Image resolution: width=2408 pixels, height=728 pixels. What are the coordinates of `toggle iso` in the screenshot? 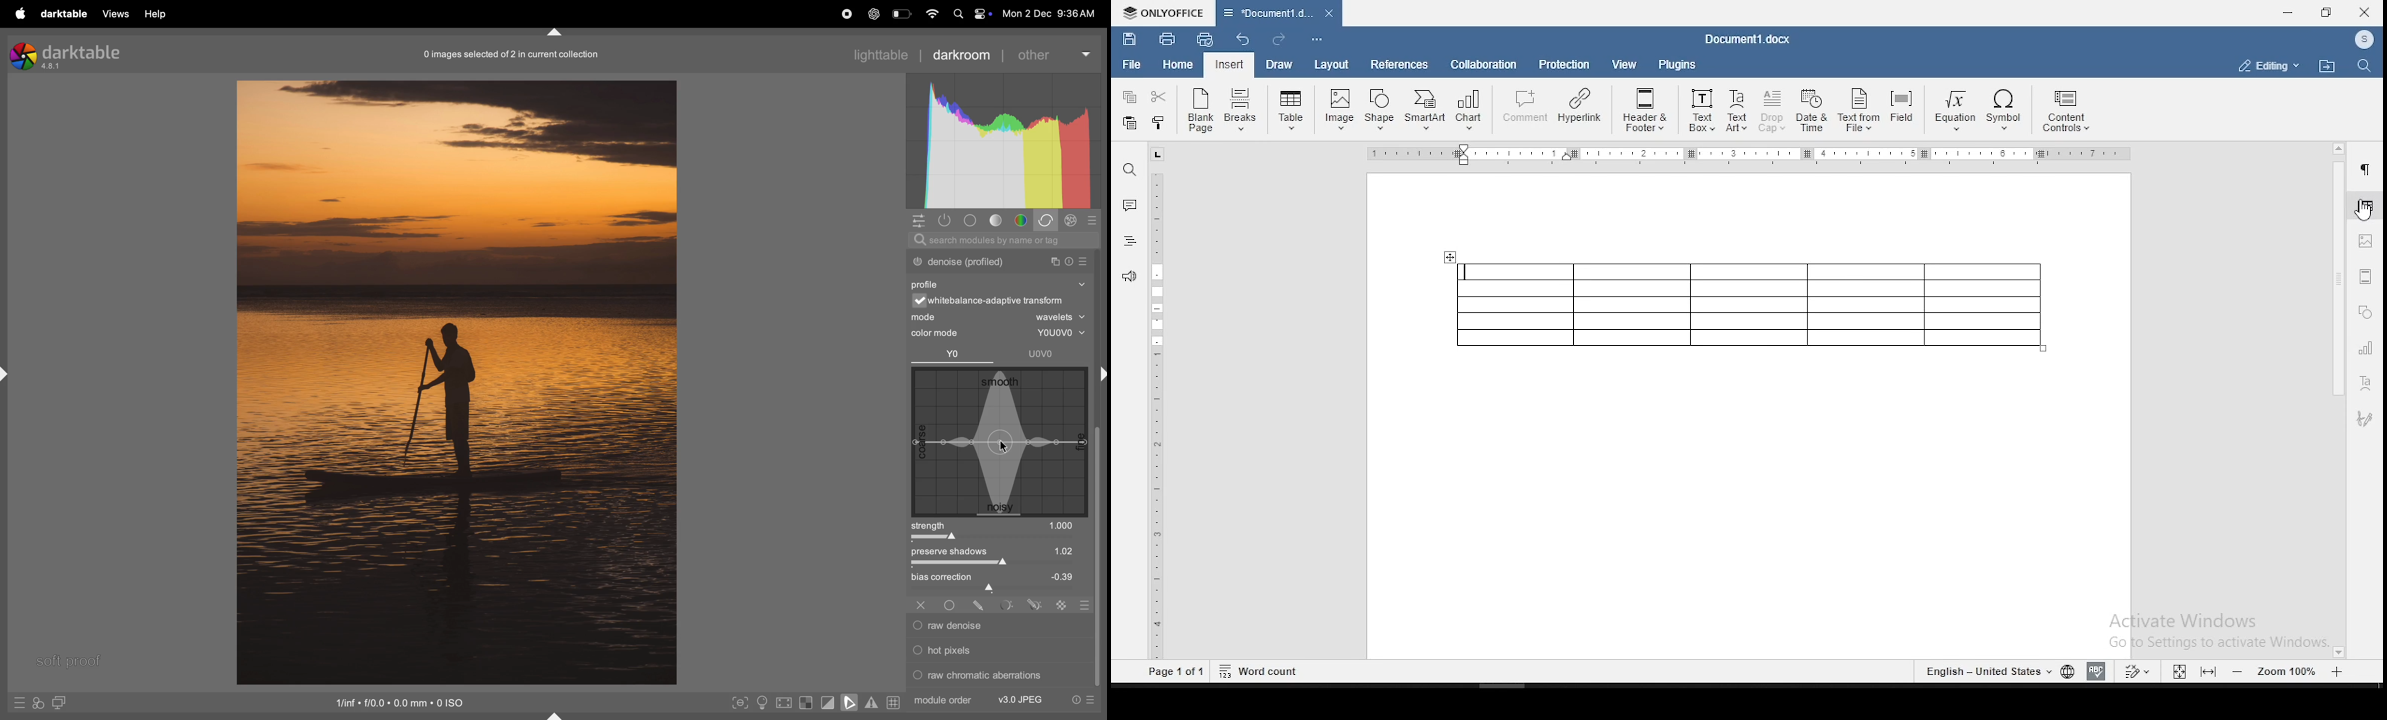 It's located at (761, 703).